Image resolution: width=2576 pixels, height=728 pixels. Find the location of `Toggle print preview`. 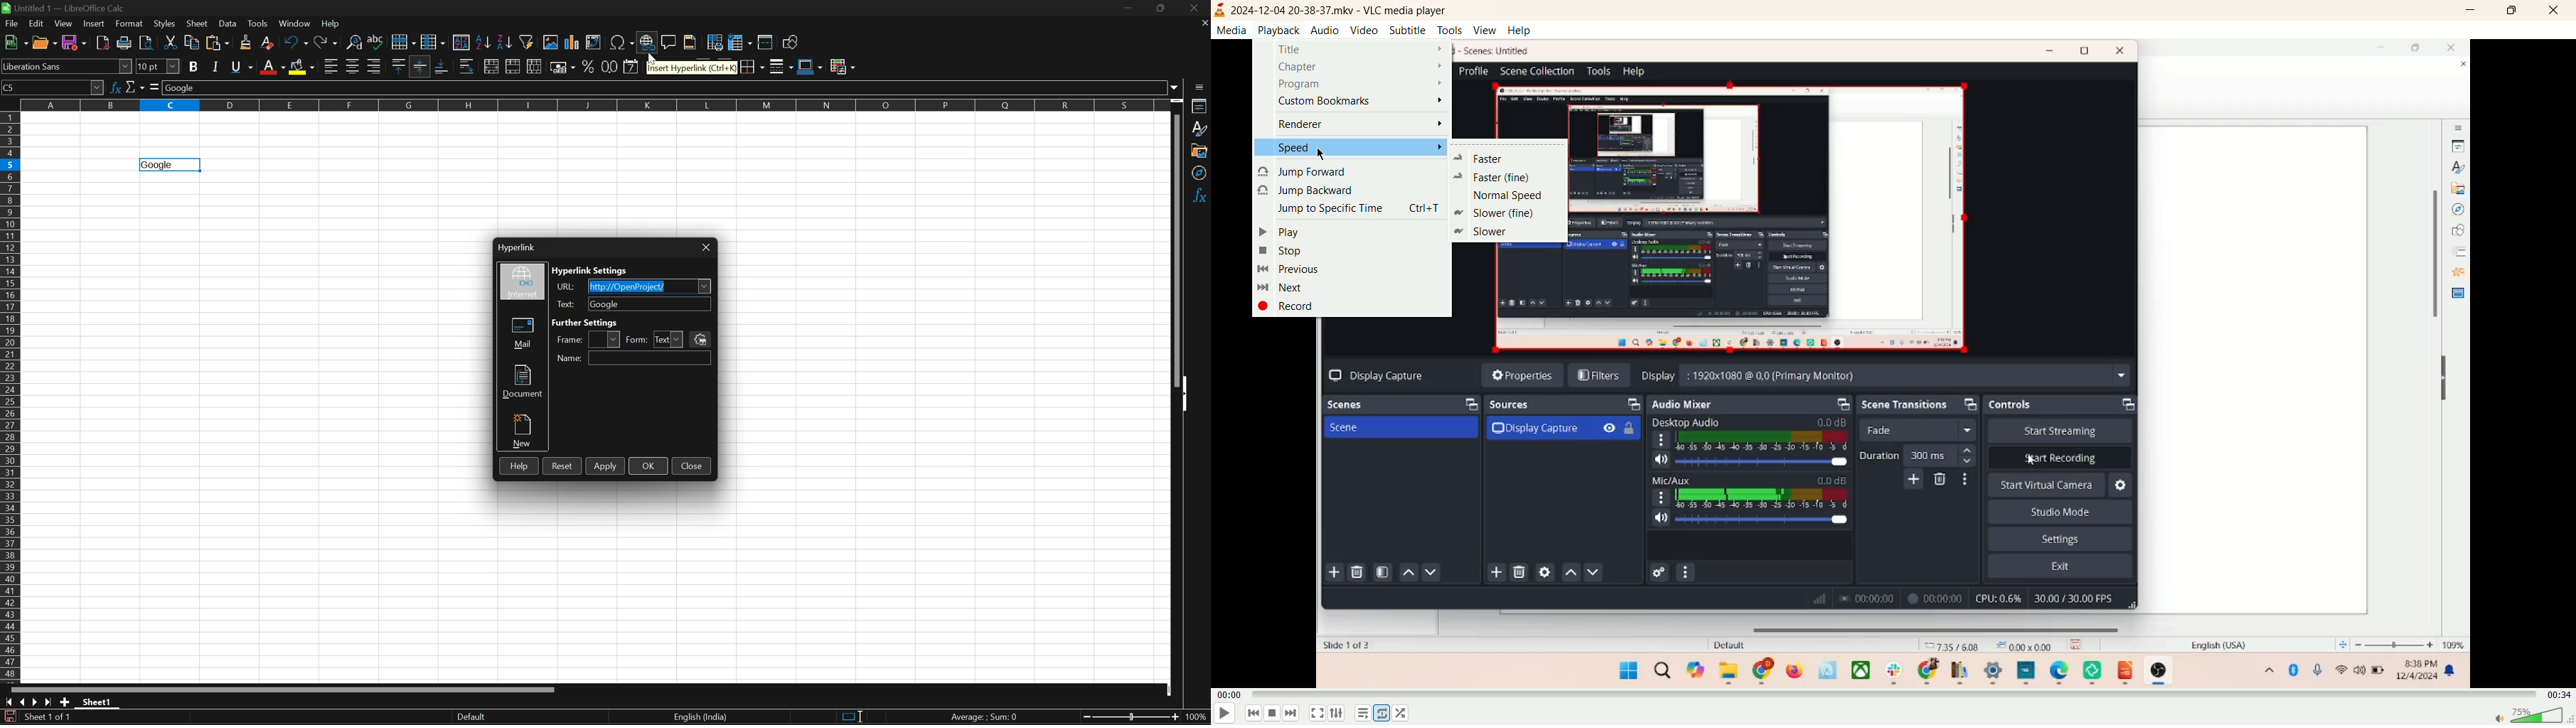

Toggle print preview is located at coordinates (147, 43).